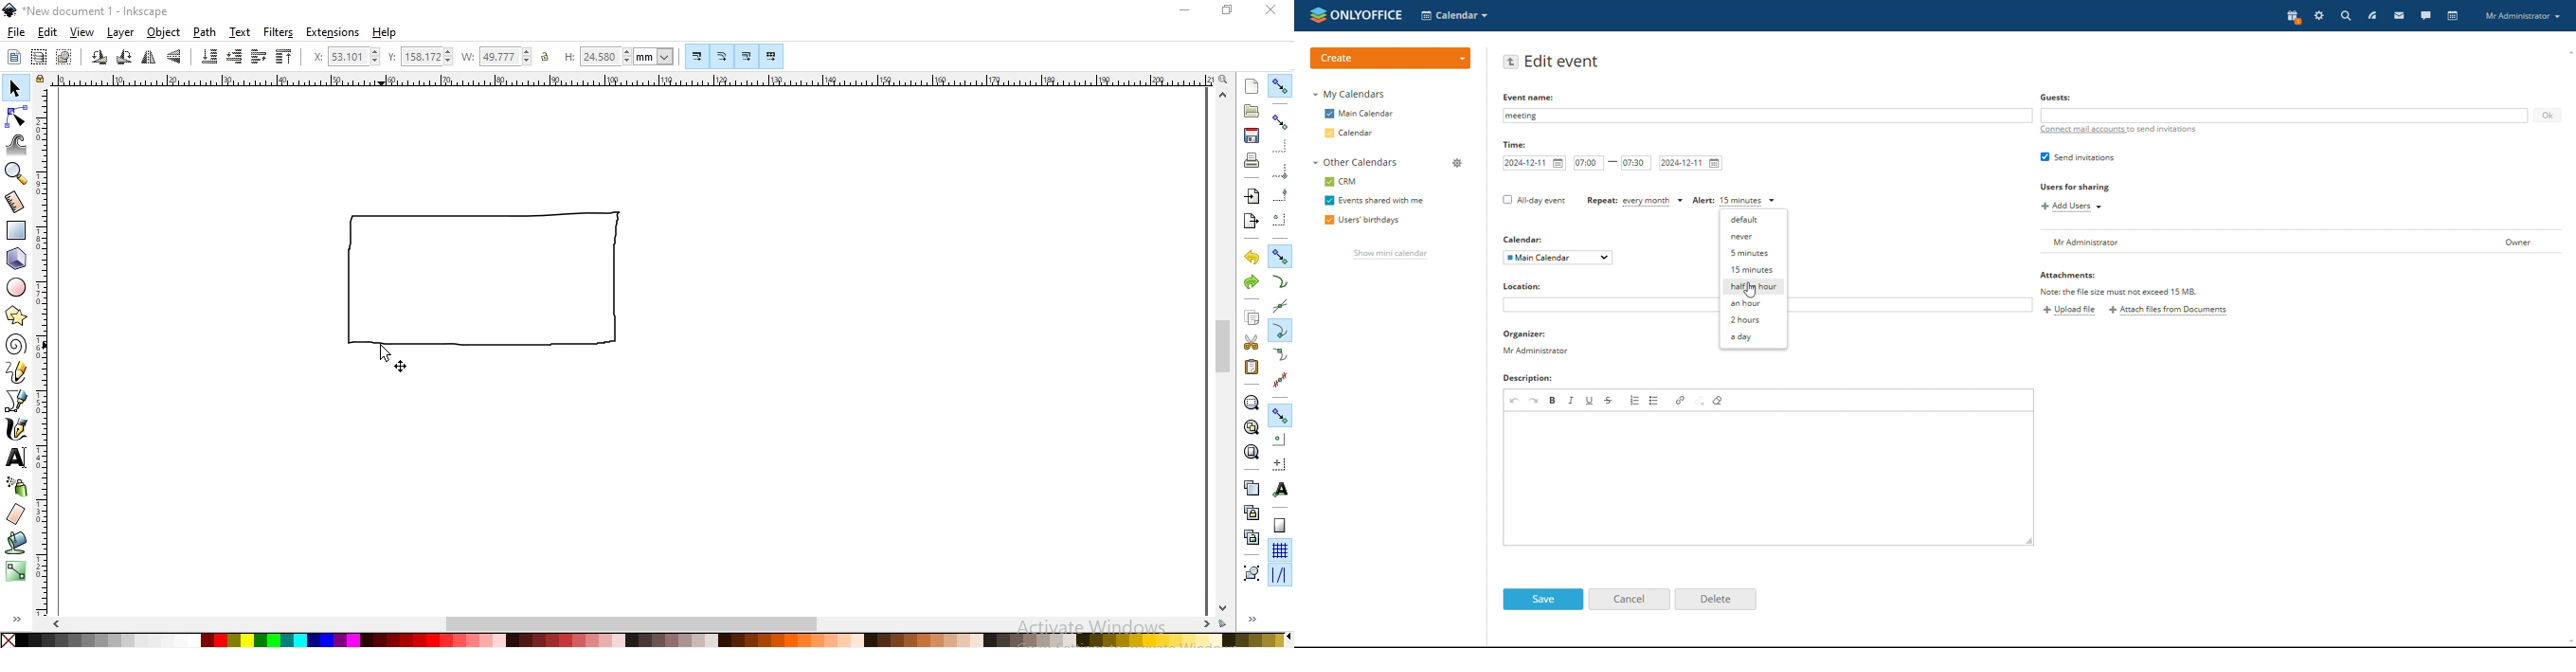 This screenshot has width=2576, height=672. What do you see at coordinates (1280, 147) in the screenshot?
I see `snap to edges of bounding box` at bounding box center [1280, 147].